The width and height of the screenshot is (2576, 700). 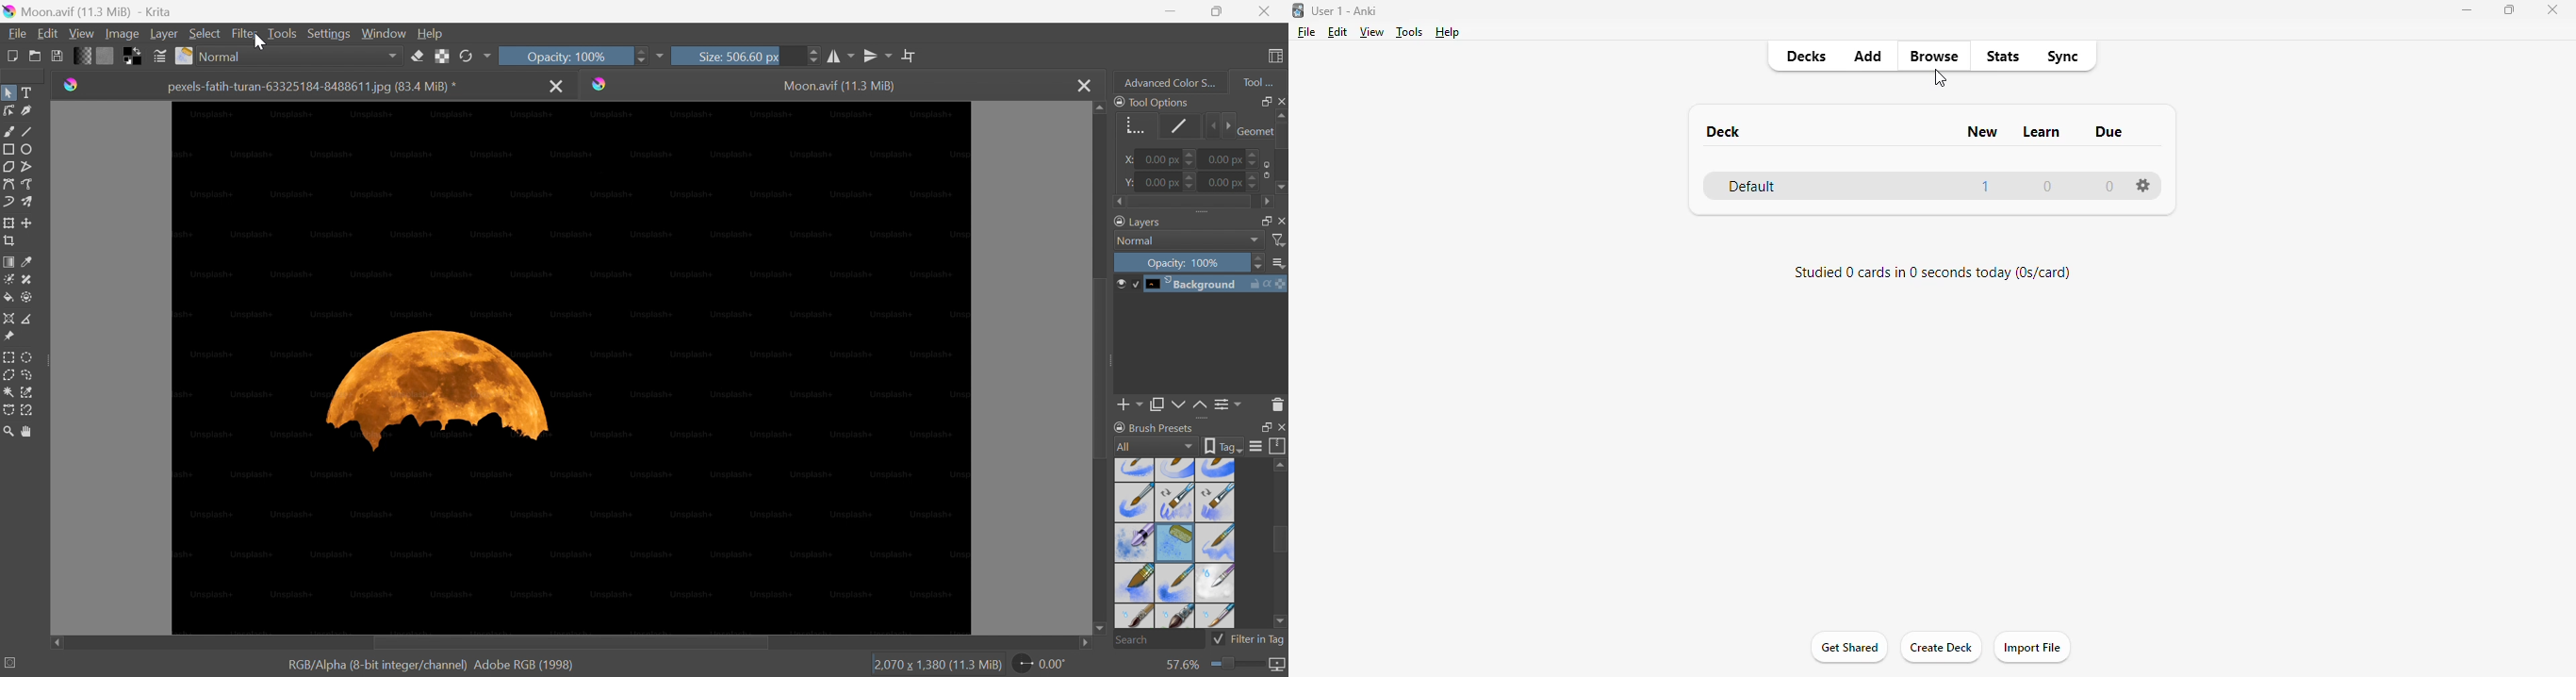 What do you see at coordinates (1099, 631) in the screenshot?
I see `Scroll down` at bounding box center [1099, 631].